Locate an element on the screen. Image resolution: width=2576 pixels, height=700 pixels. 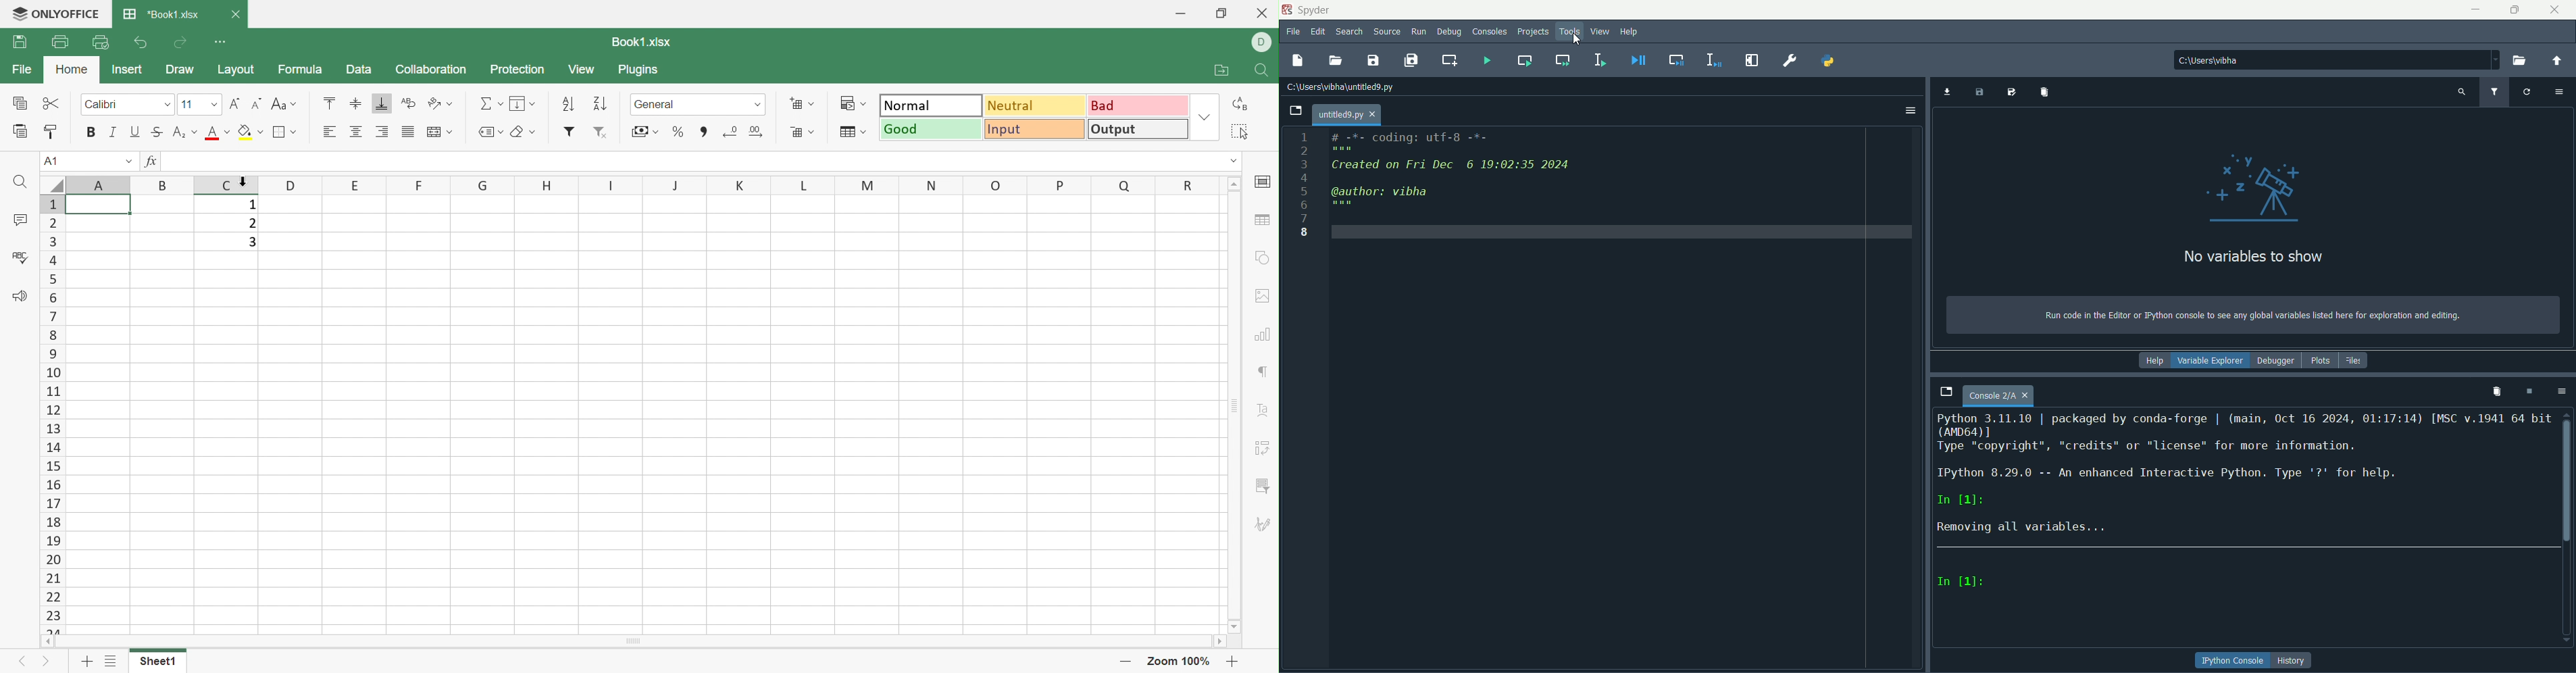
minimize/maximize is located at coordinates (2514, 9).